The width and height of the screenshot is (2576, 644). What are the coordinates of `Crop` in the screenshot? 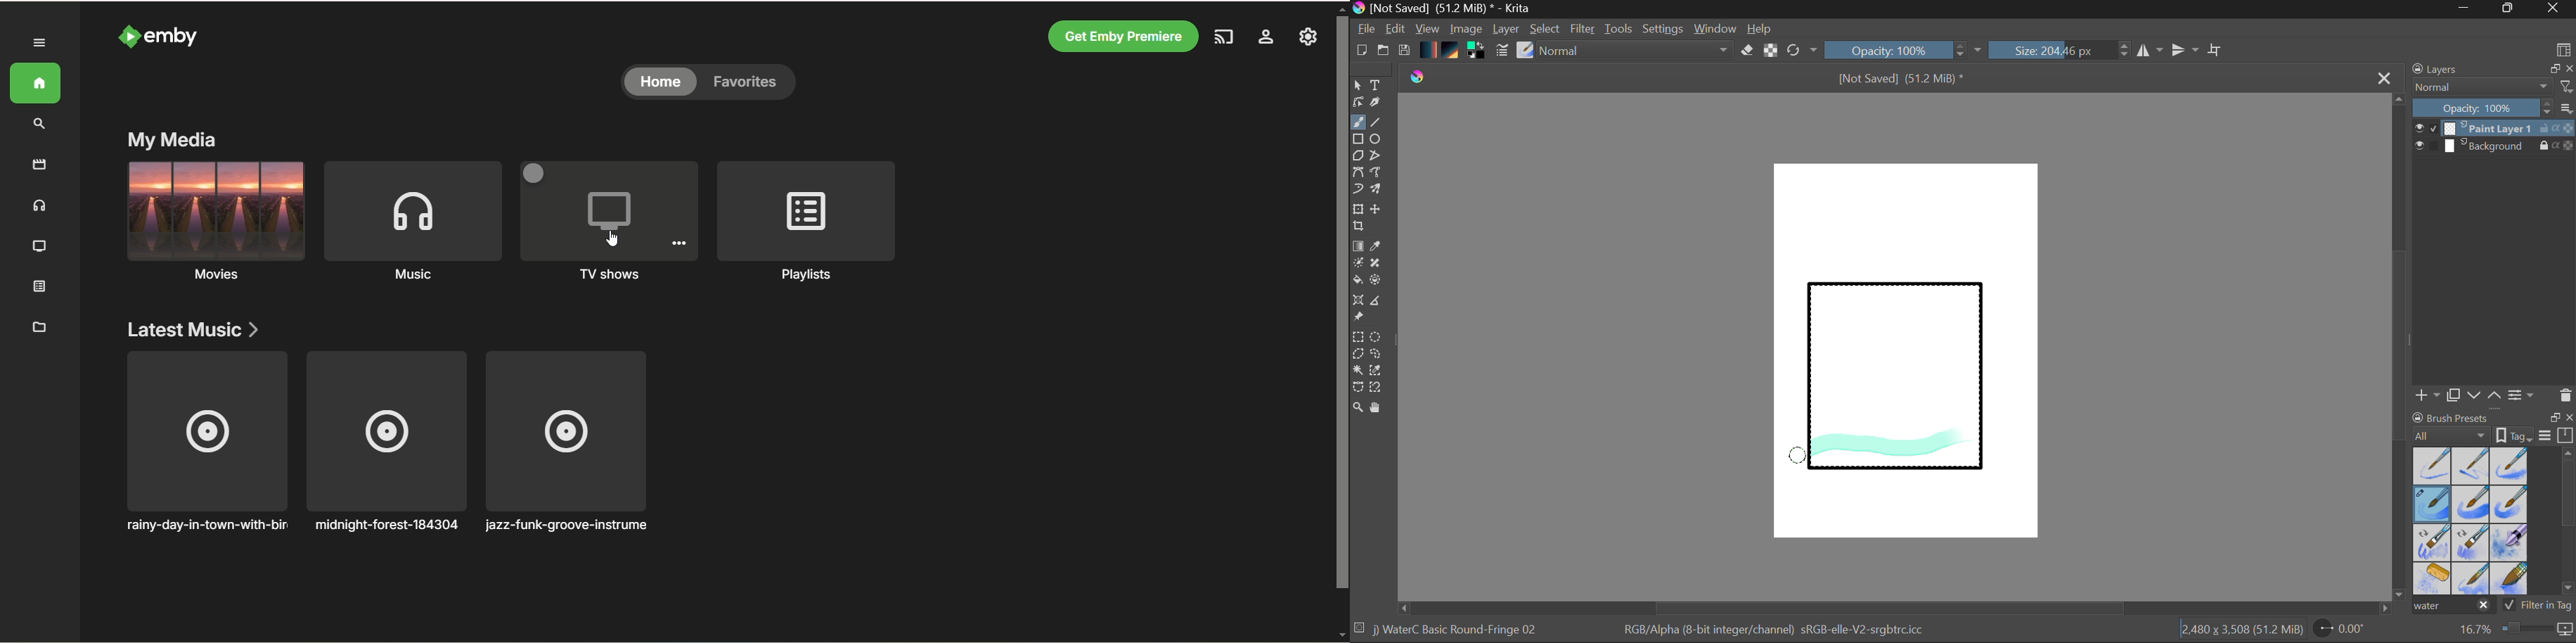 It's located at (1360, 226).